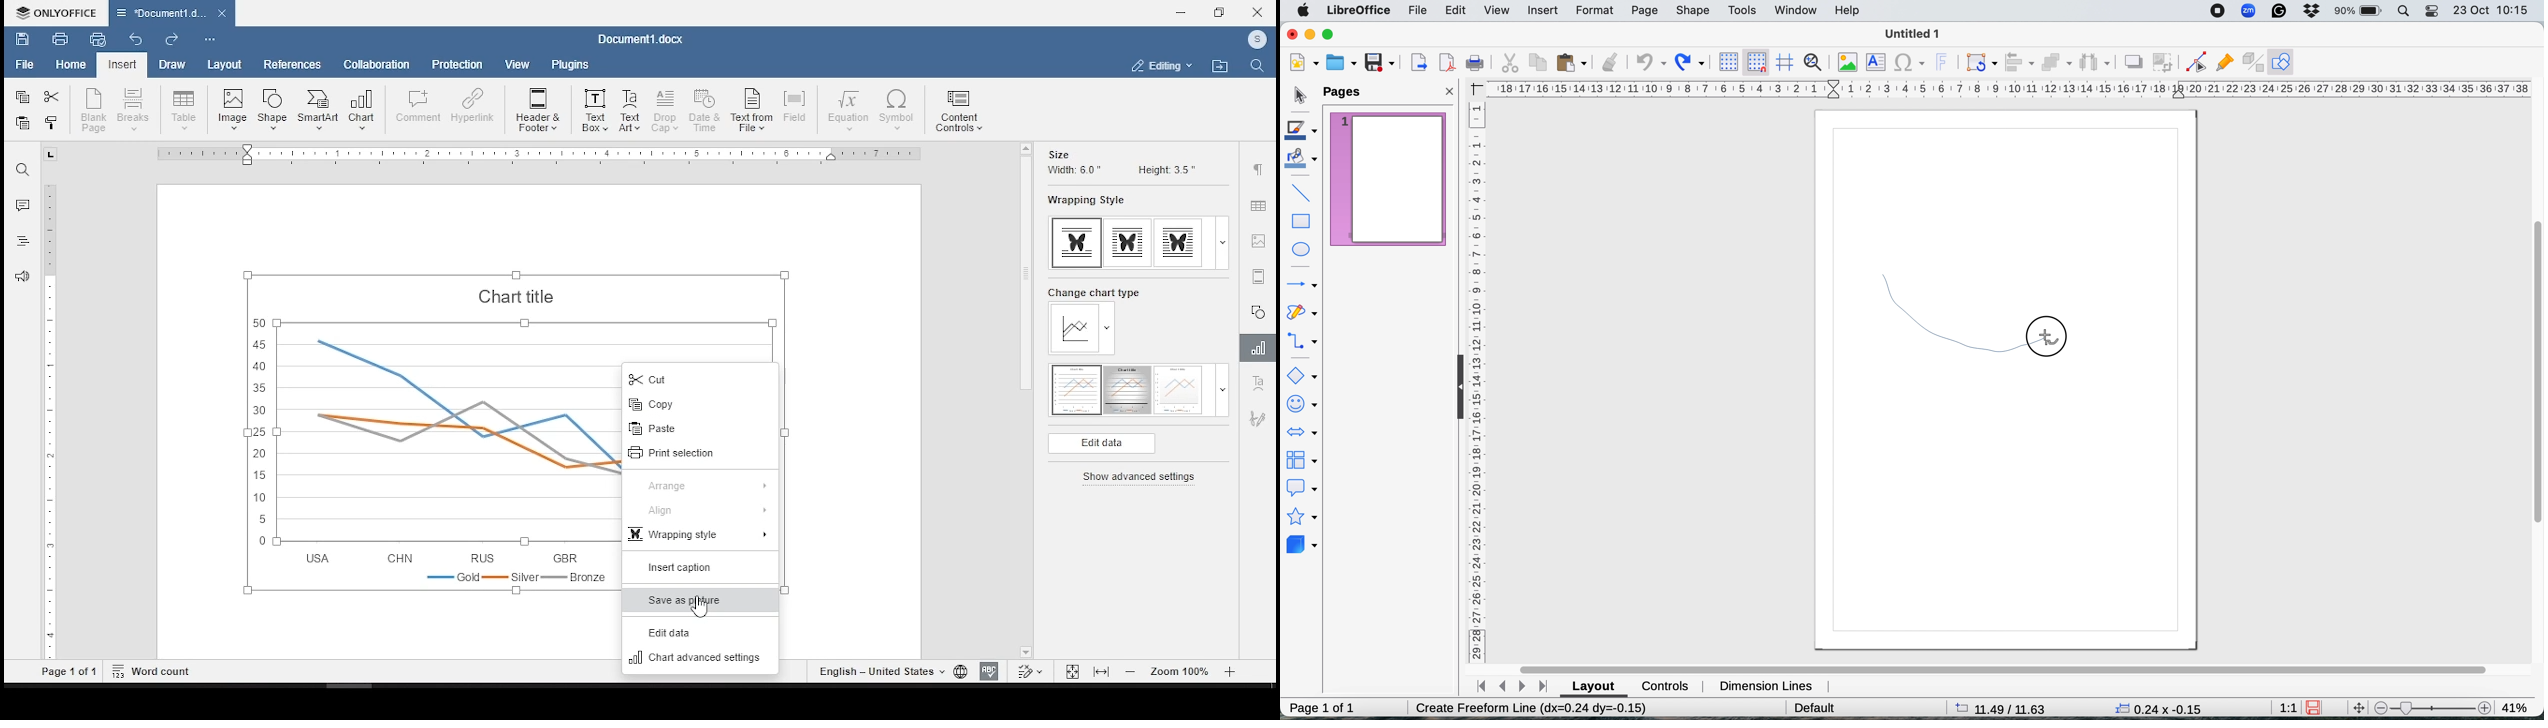  I want to click on insert table, so click(184, 111).